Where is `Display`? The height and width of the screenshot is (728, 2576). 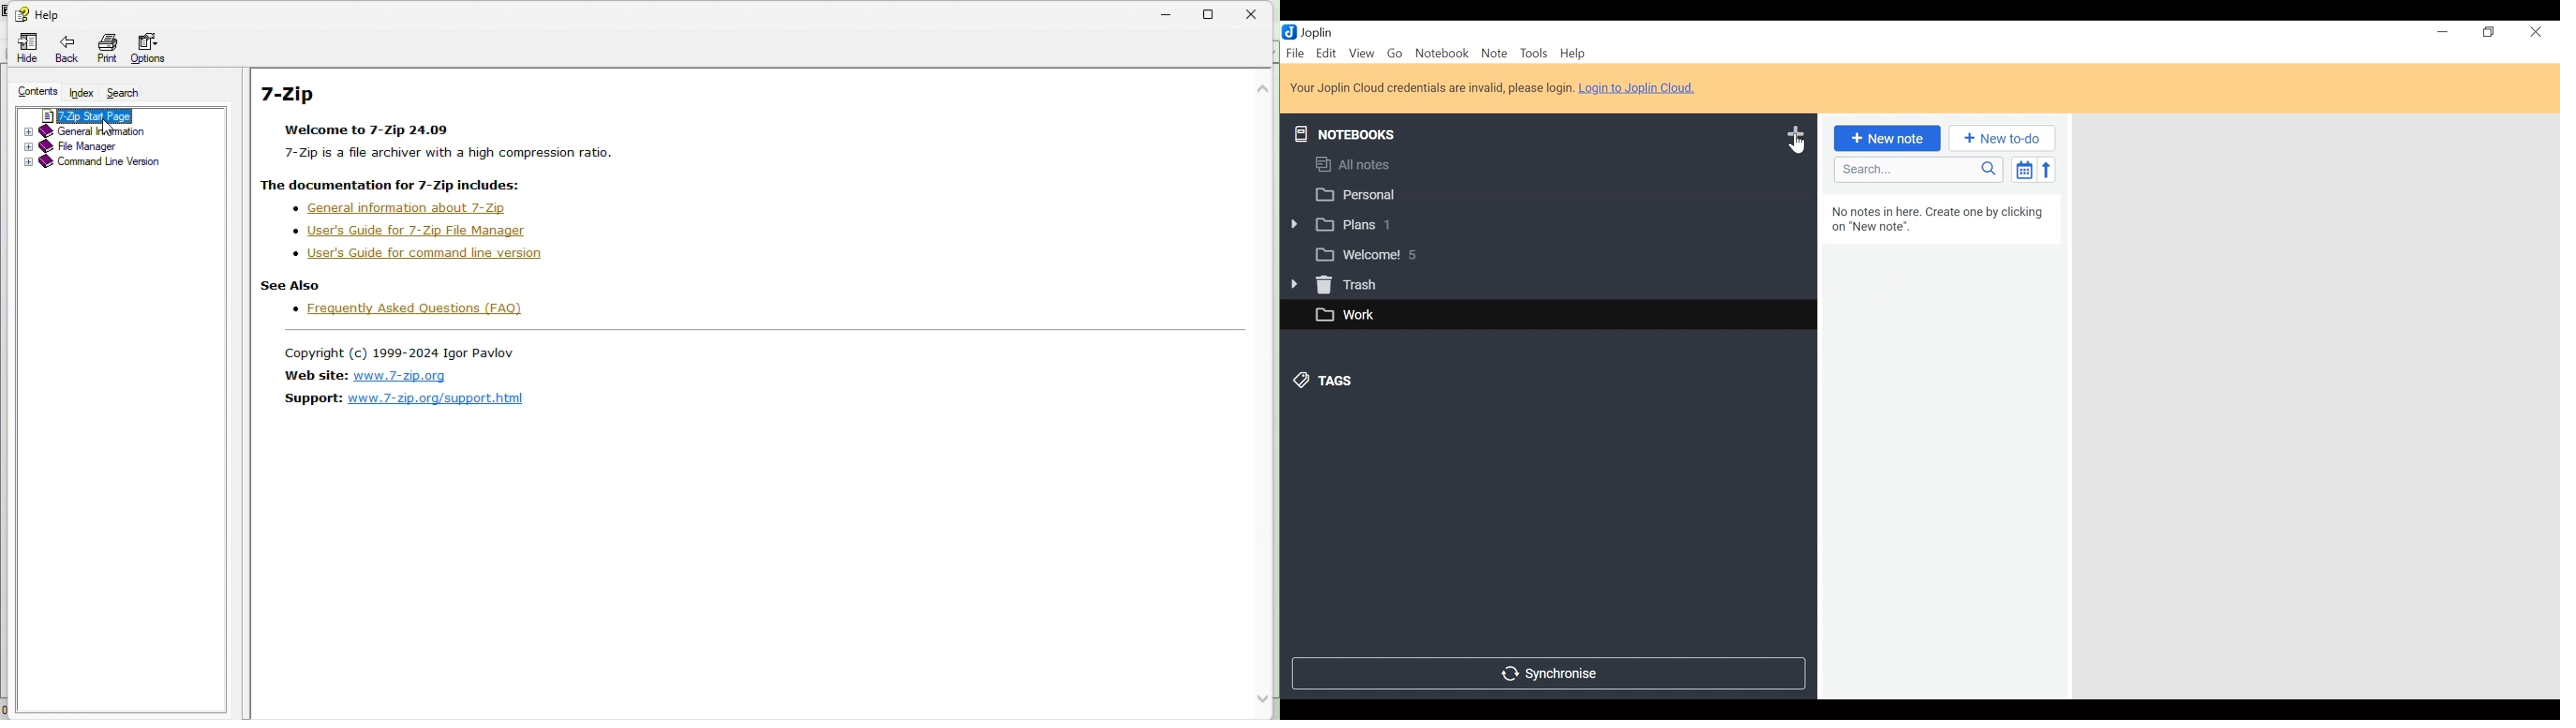 Display is located at coordinates (2317, 403).